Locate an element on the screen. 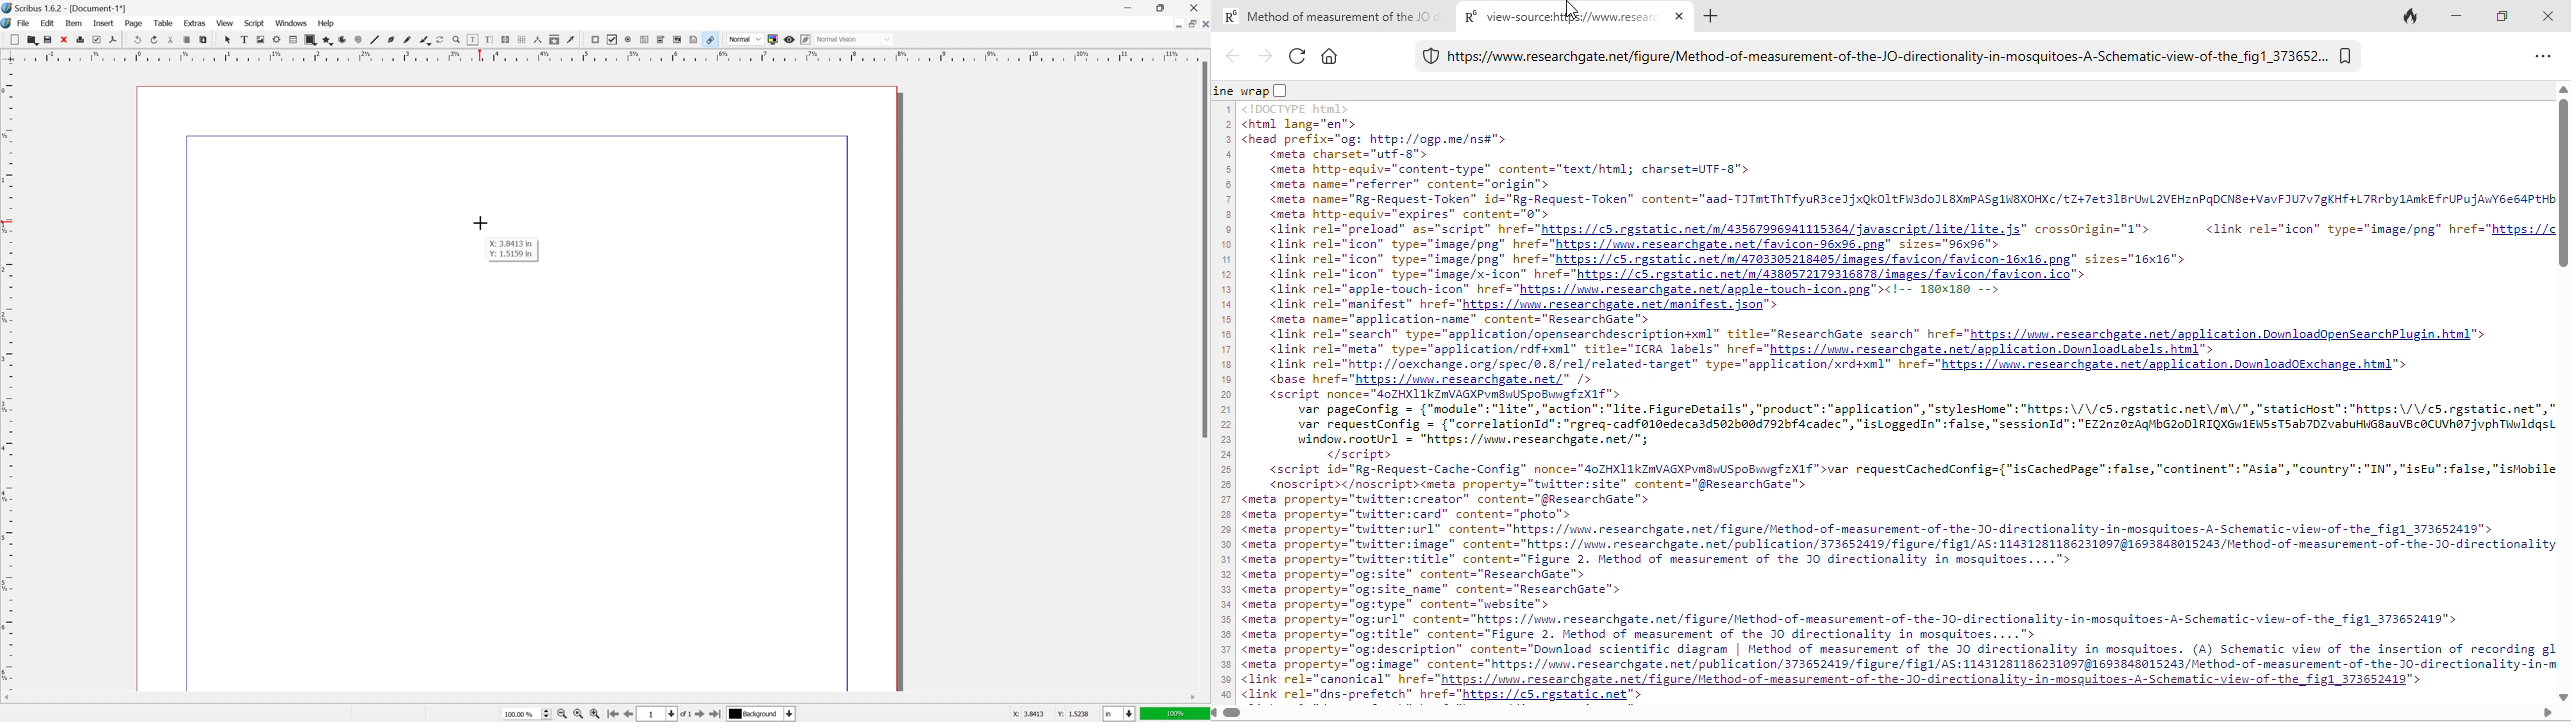  restore down is located at coordinates (1188, 24).